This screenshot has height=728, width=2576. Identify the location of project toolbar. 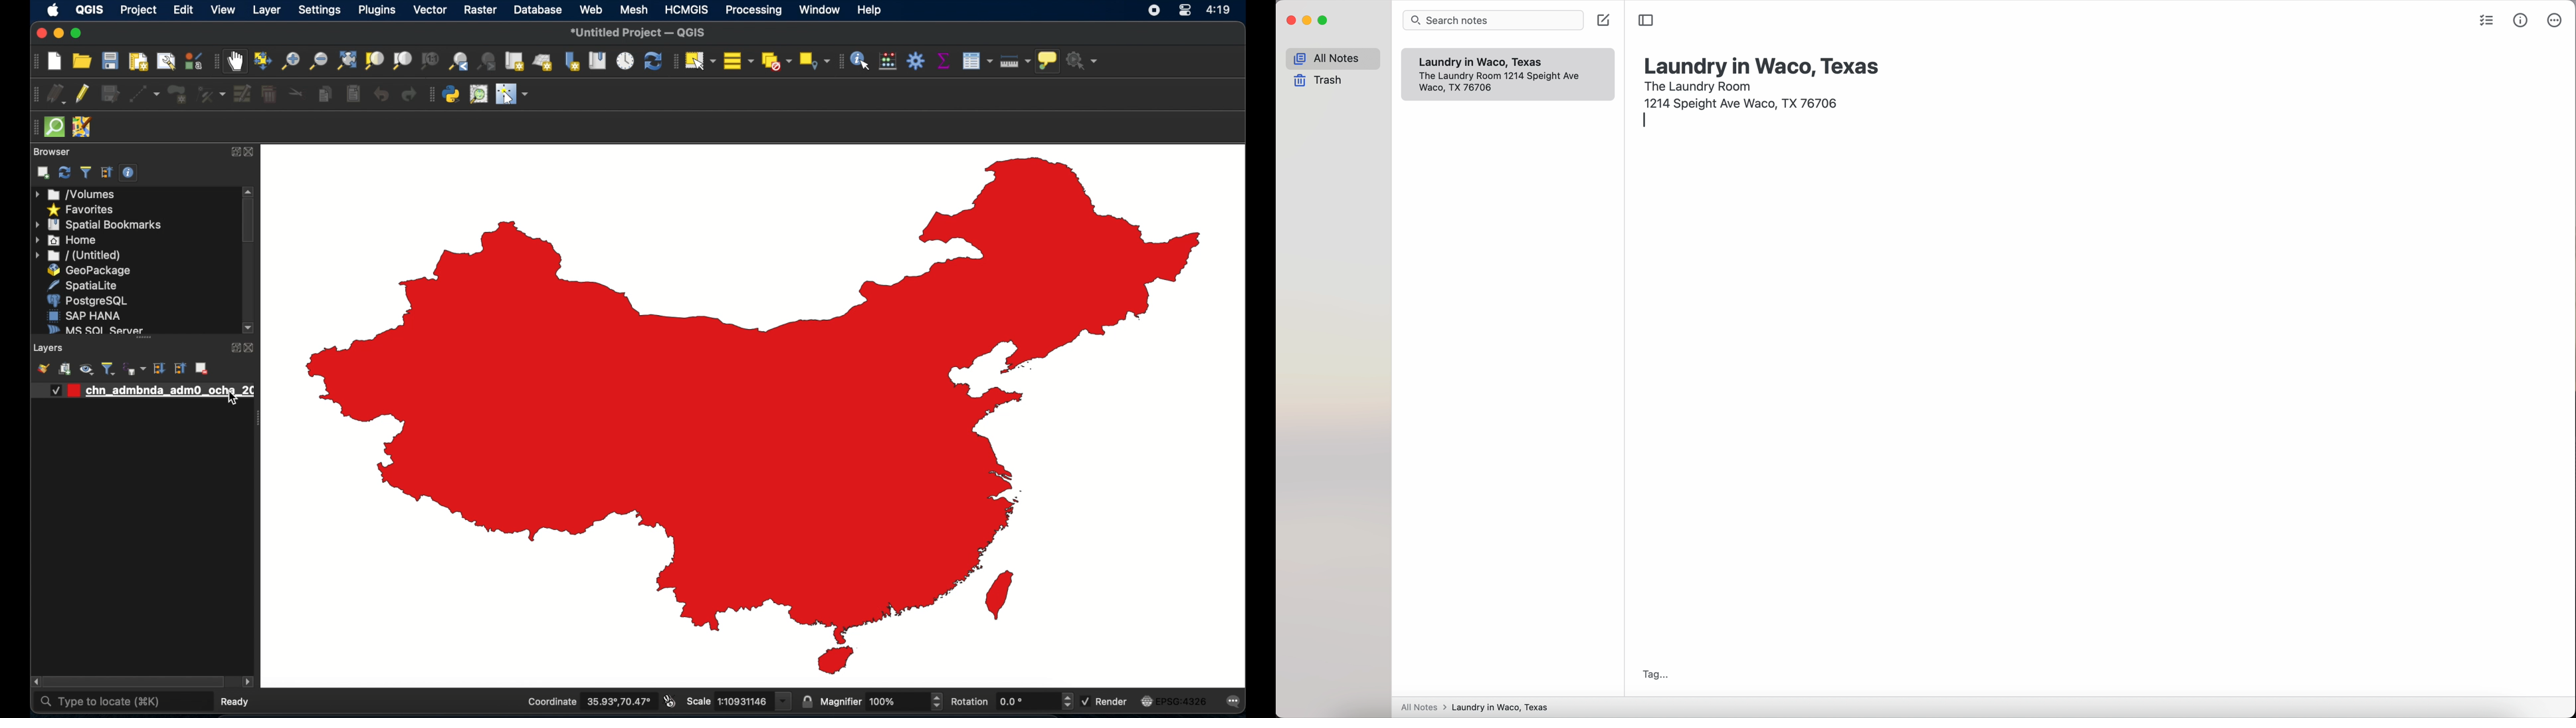
(34, 61).